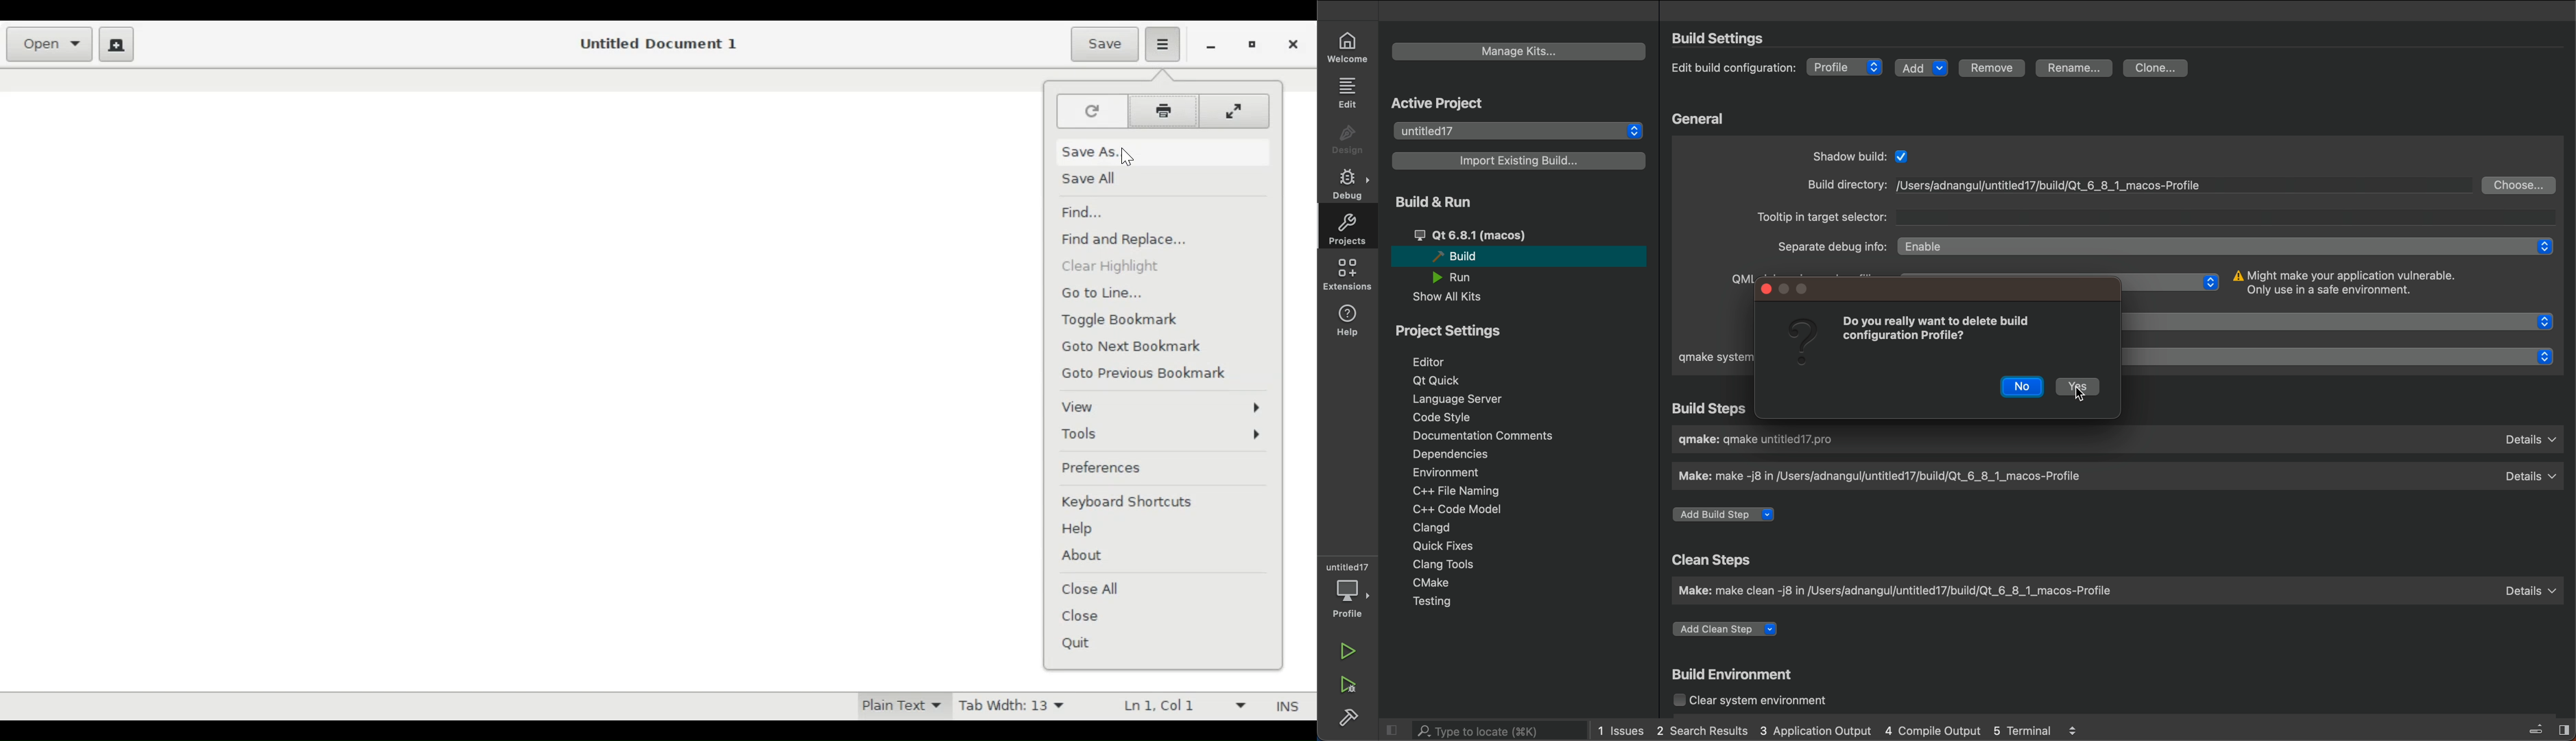 The image size is (2576, 756). What do you see at coordinates (1921, 70) in the screenshot?
I see `add` at bounding box center [1921, 70].